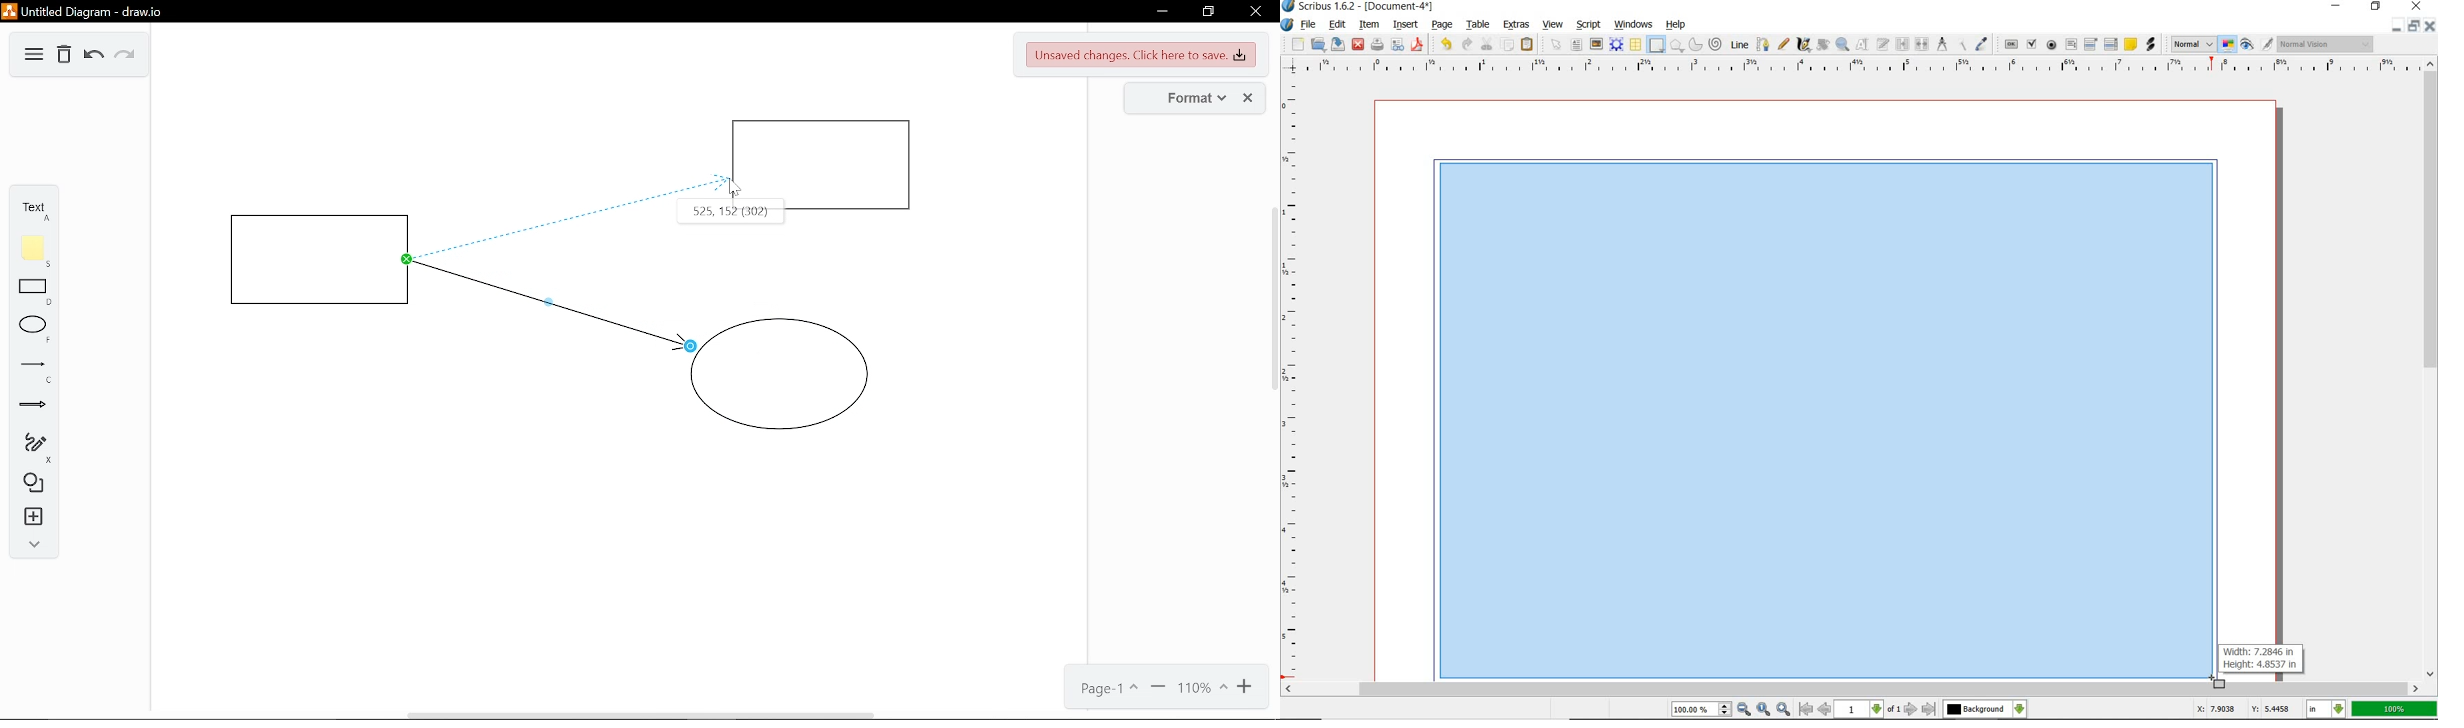  I want to click on text annotation, so click(2131, 44).